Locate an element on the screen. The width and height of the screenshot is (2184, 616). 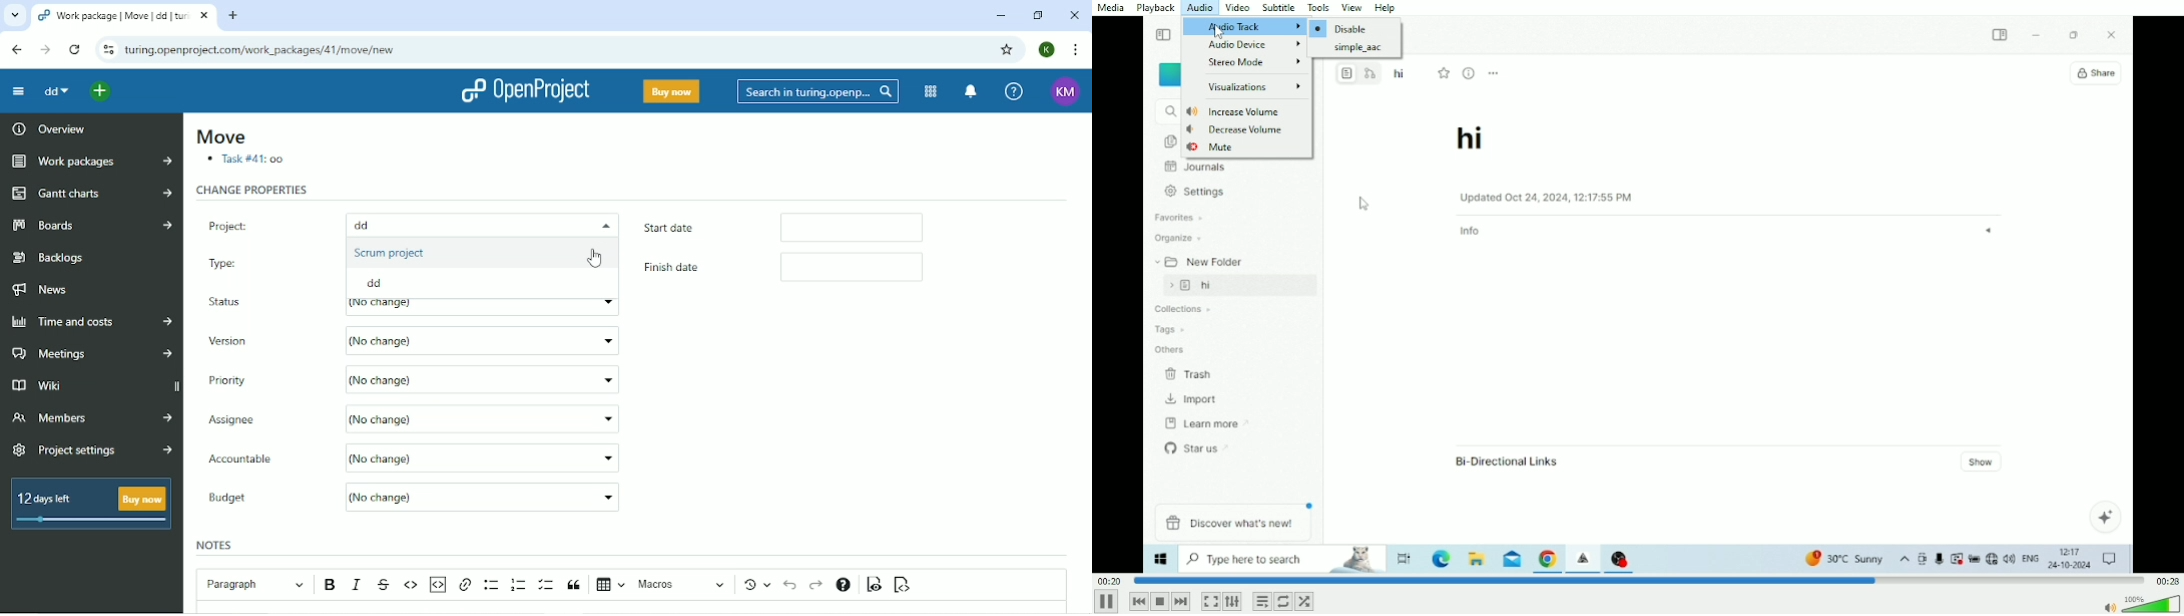
Forward is located at coordinates (45, 50).